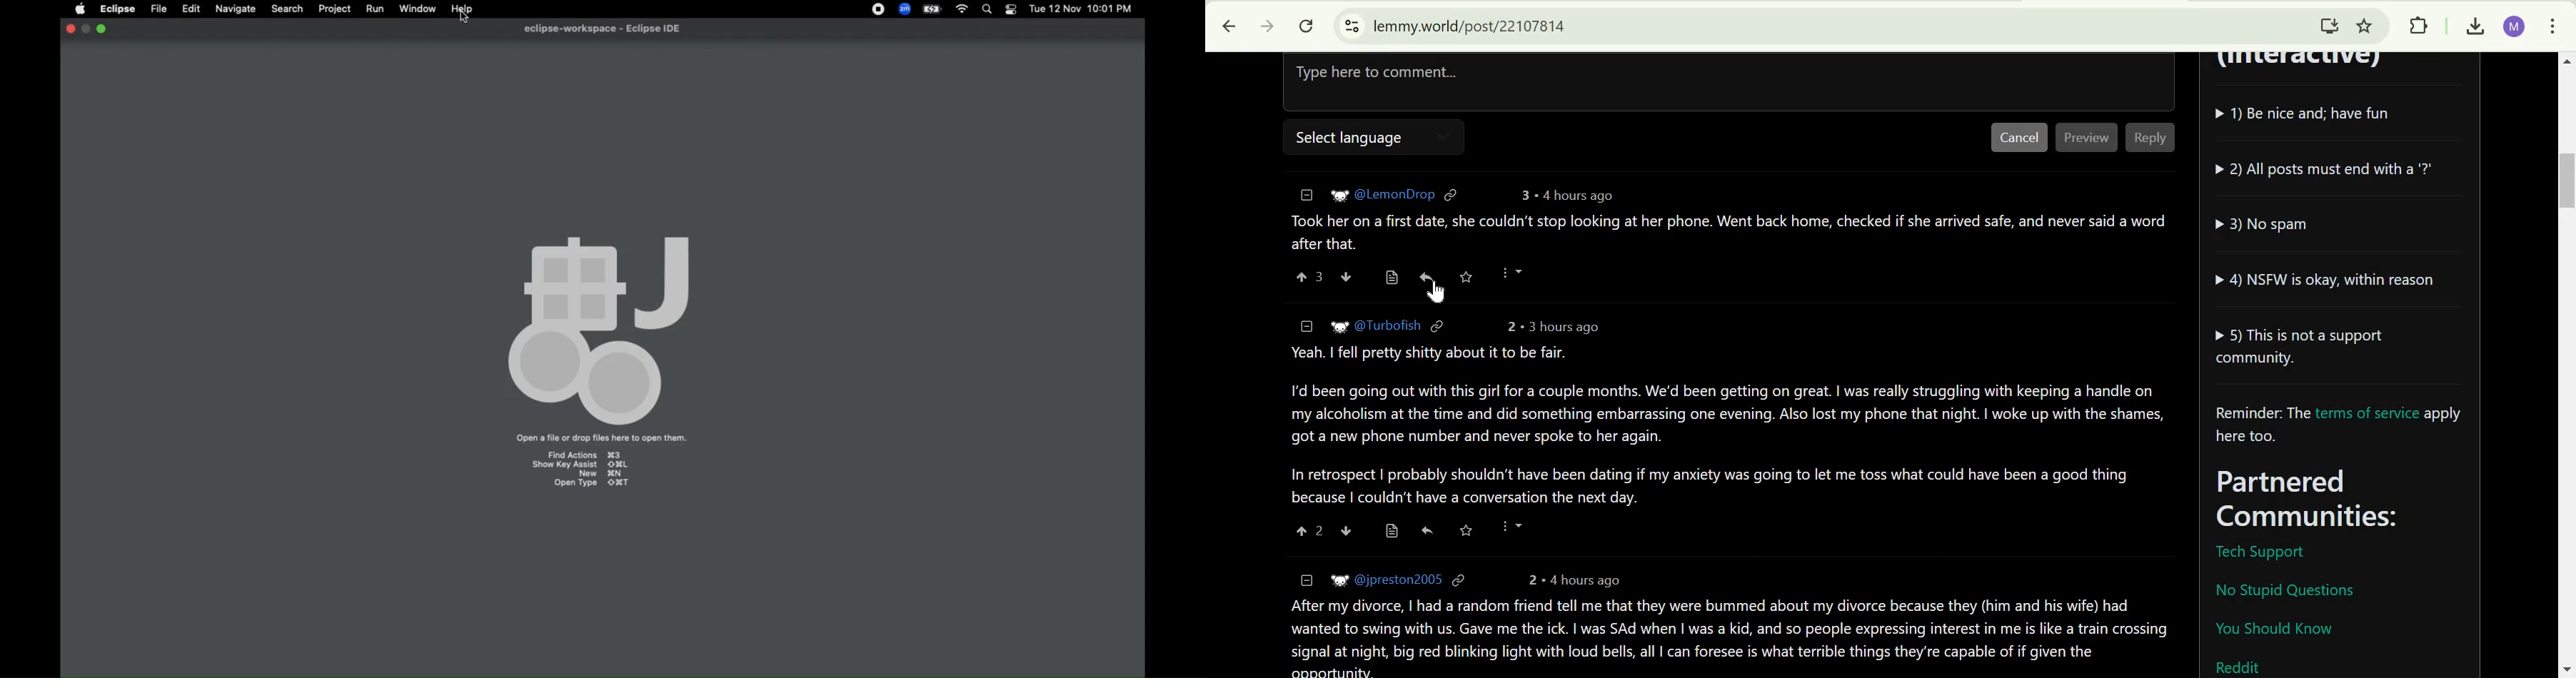 The height and width of the screenshot is (700, 2576). What do you see at coordinates (465, 16) in the screenshot?
I see `Cursor` at bounding box center [465, 16].